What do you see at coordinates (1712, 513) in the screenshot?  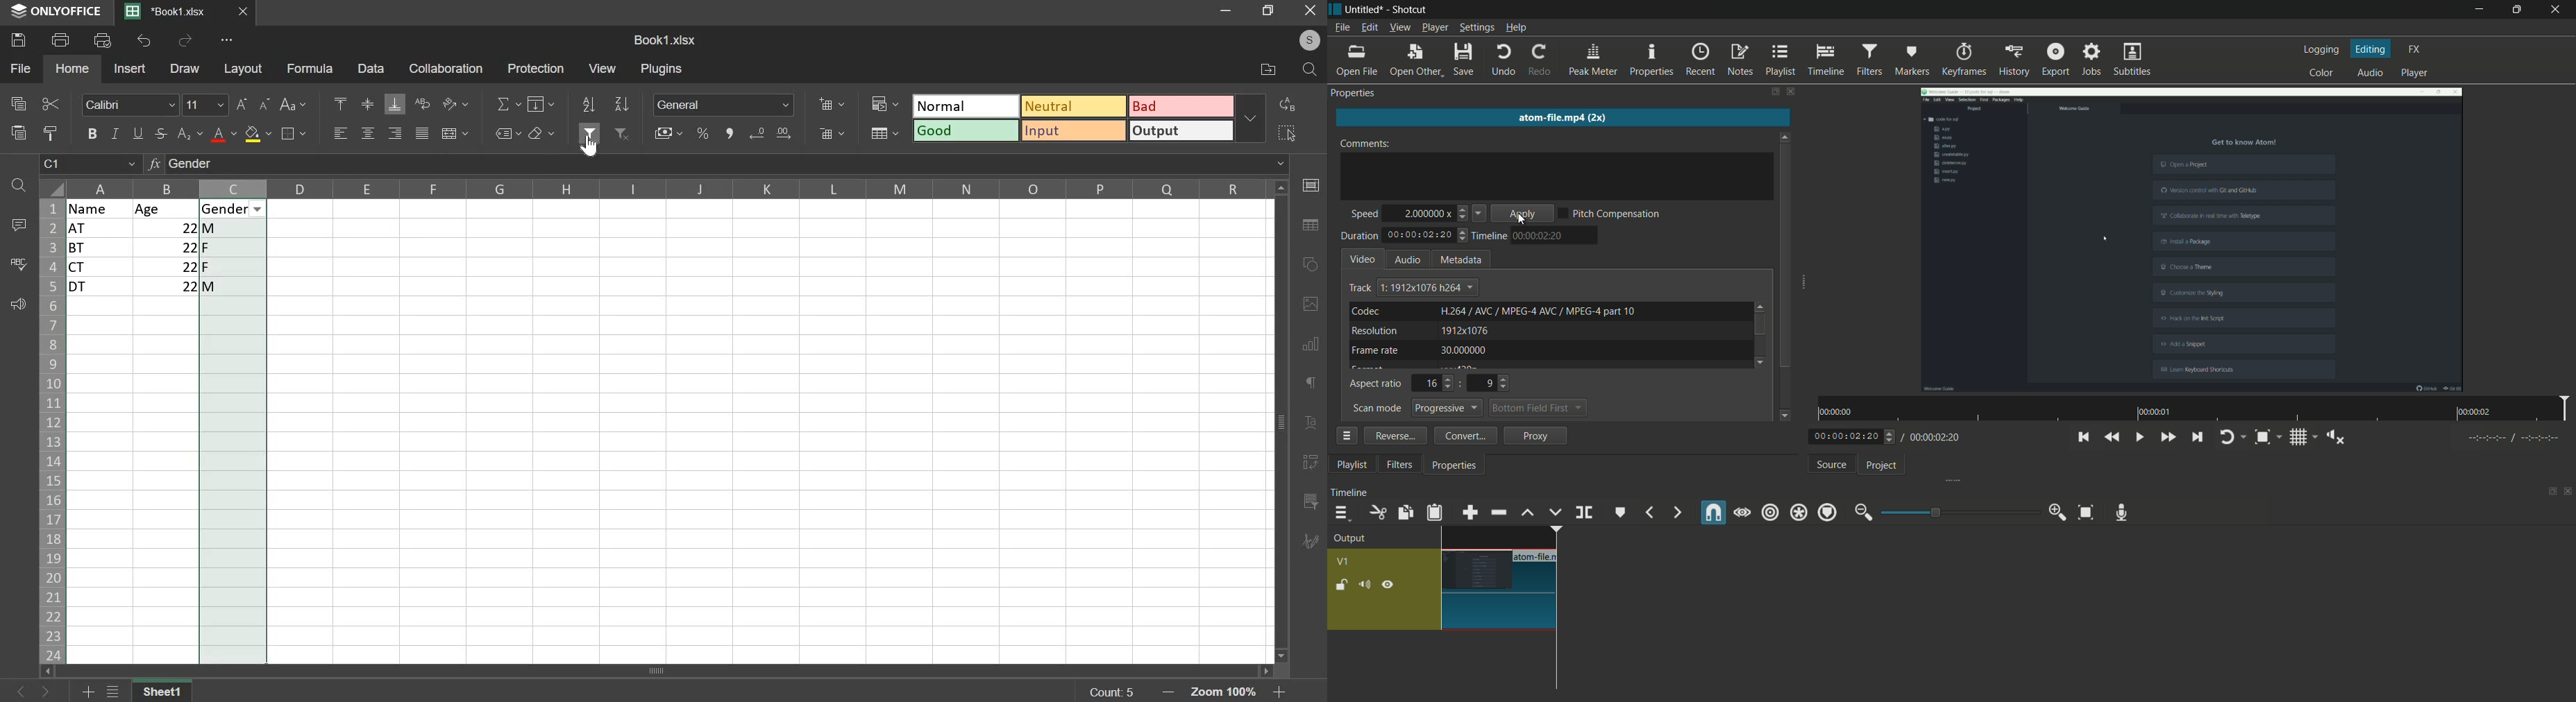 I see `snap` at bounding box center [1712, 513].